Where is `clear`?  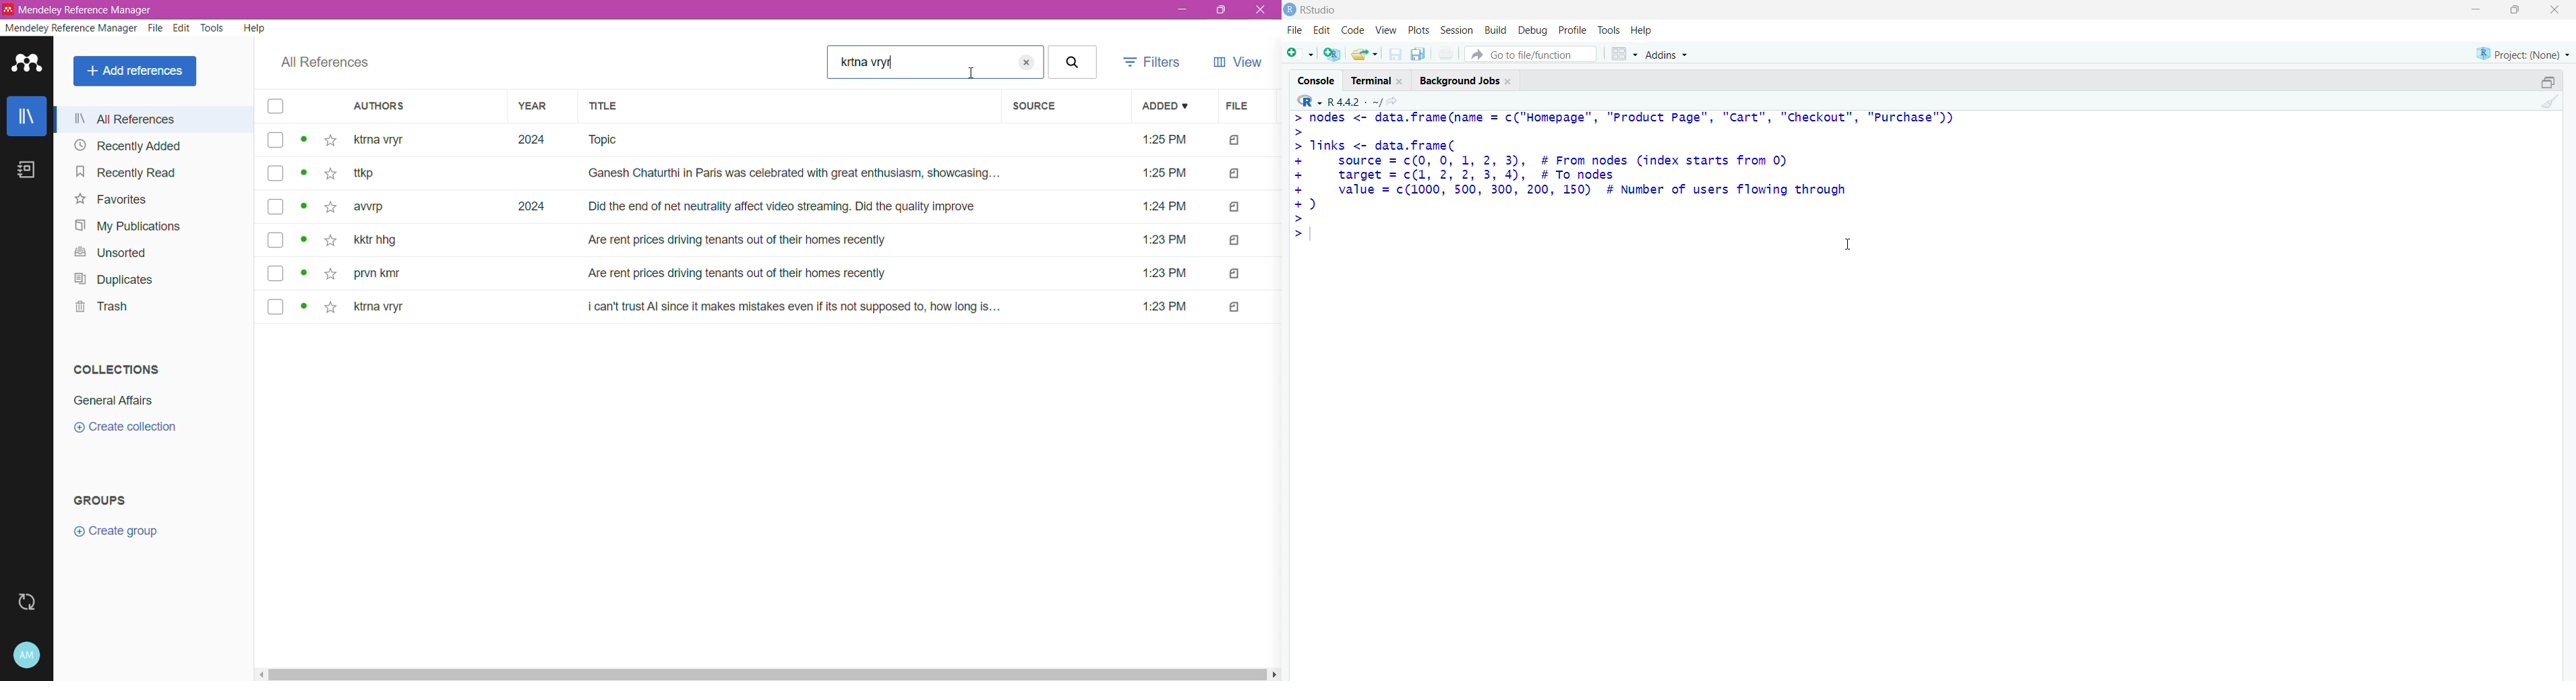 clear is located at coordinates (2554, 104).